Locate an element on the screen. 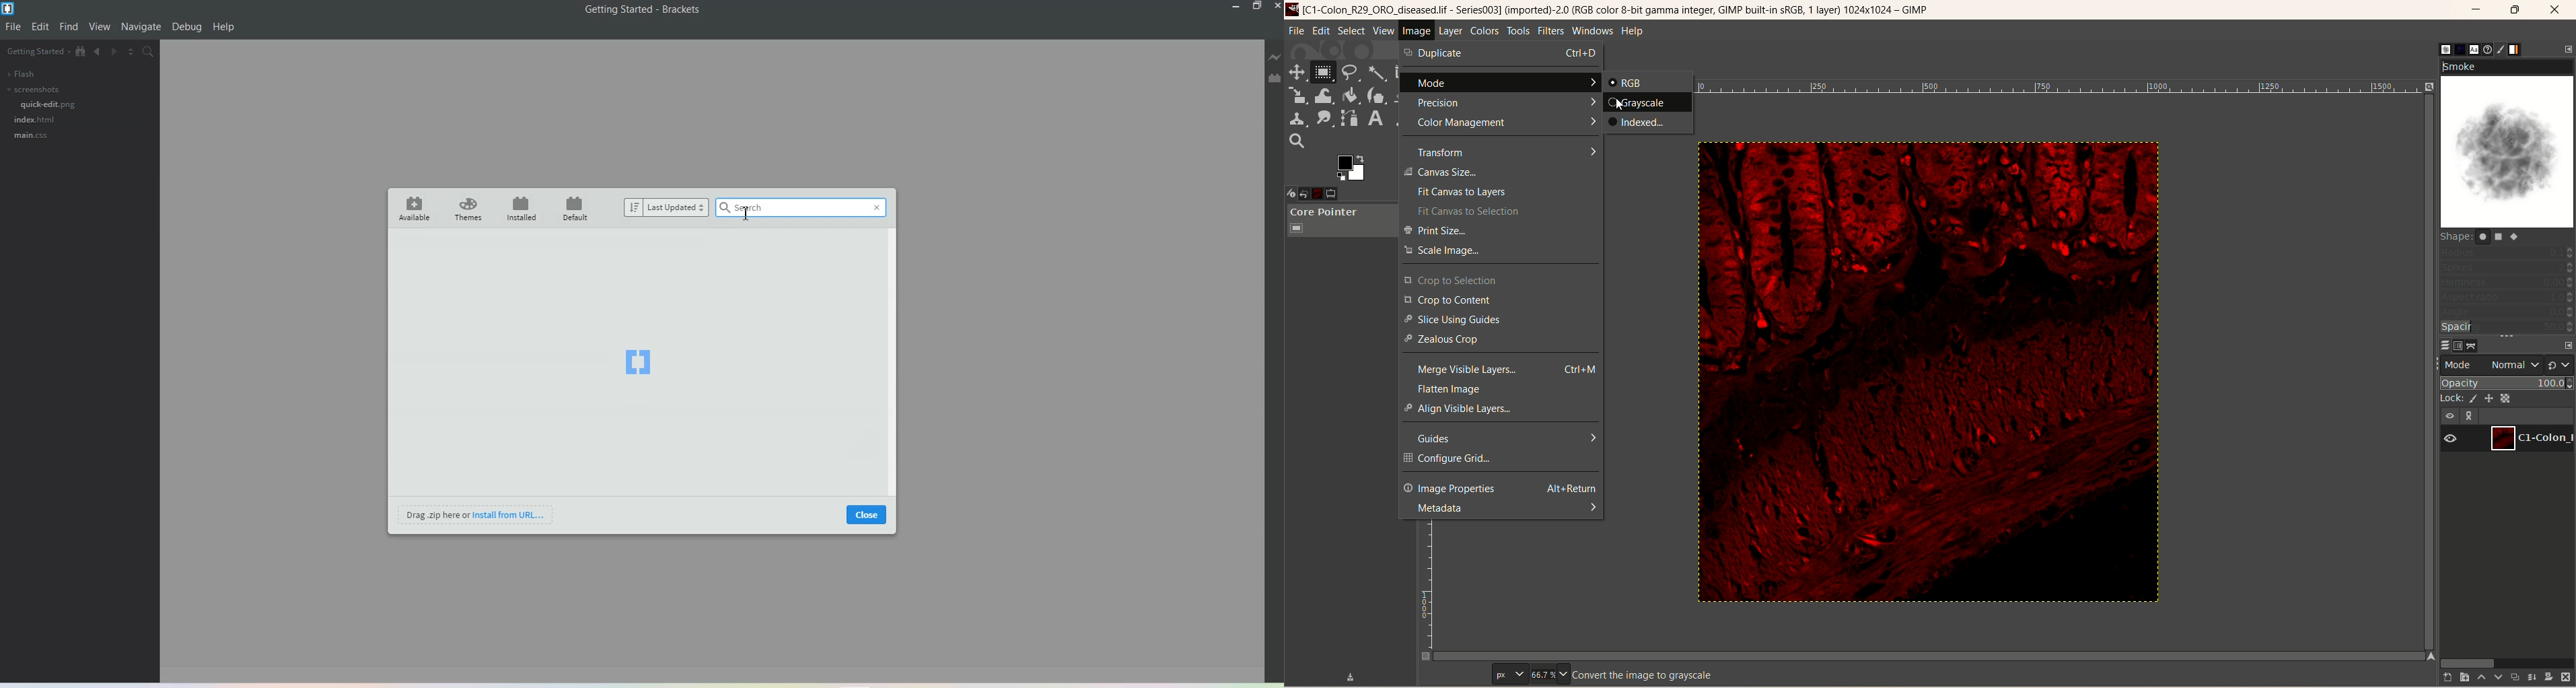  layer is located at coordinates (1450, 32).